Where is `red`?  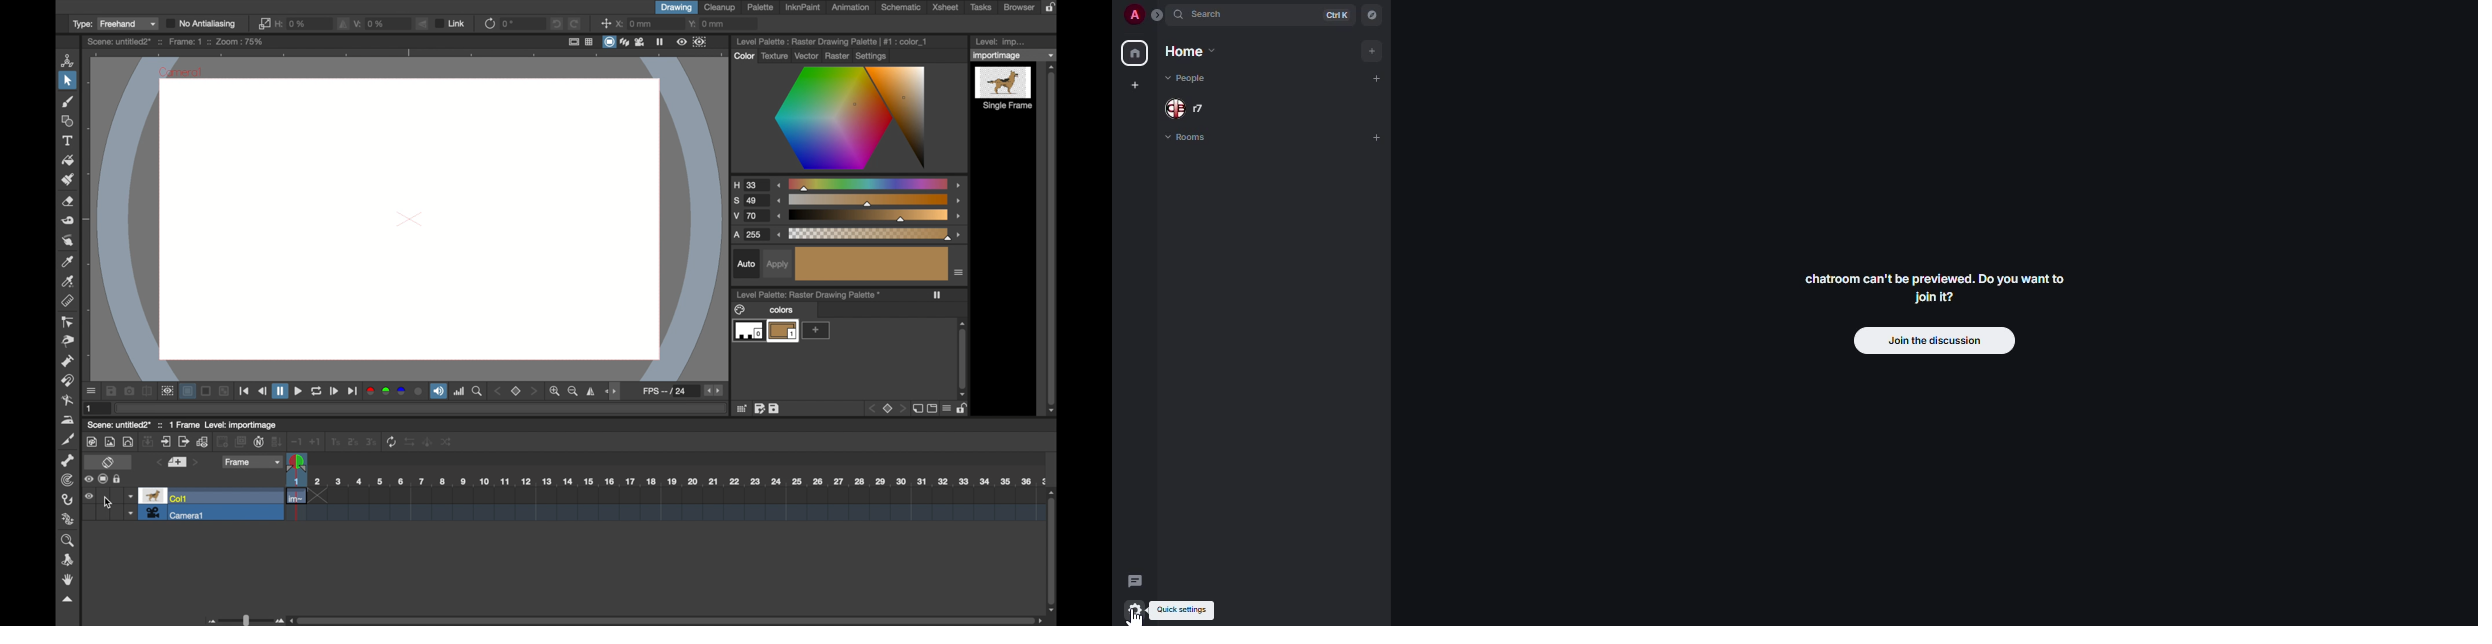 red is located at coordinates (370, 391).